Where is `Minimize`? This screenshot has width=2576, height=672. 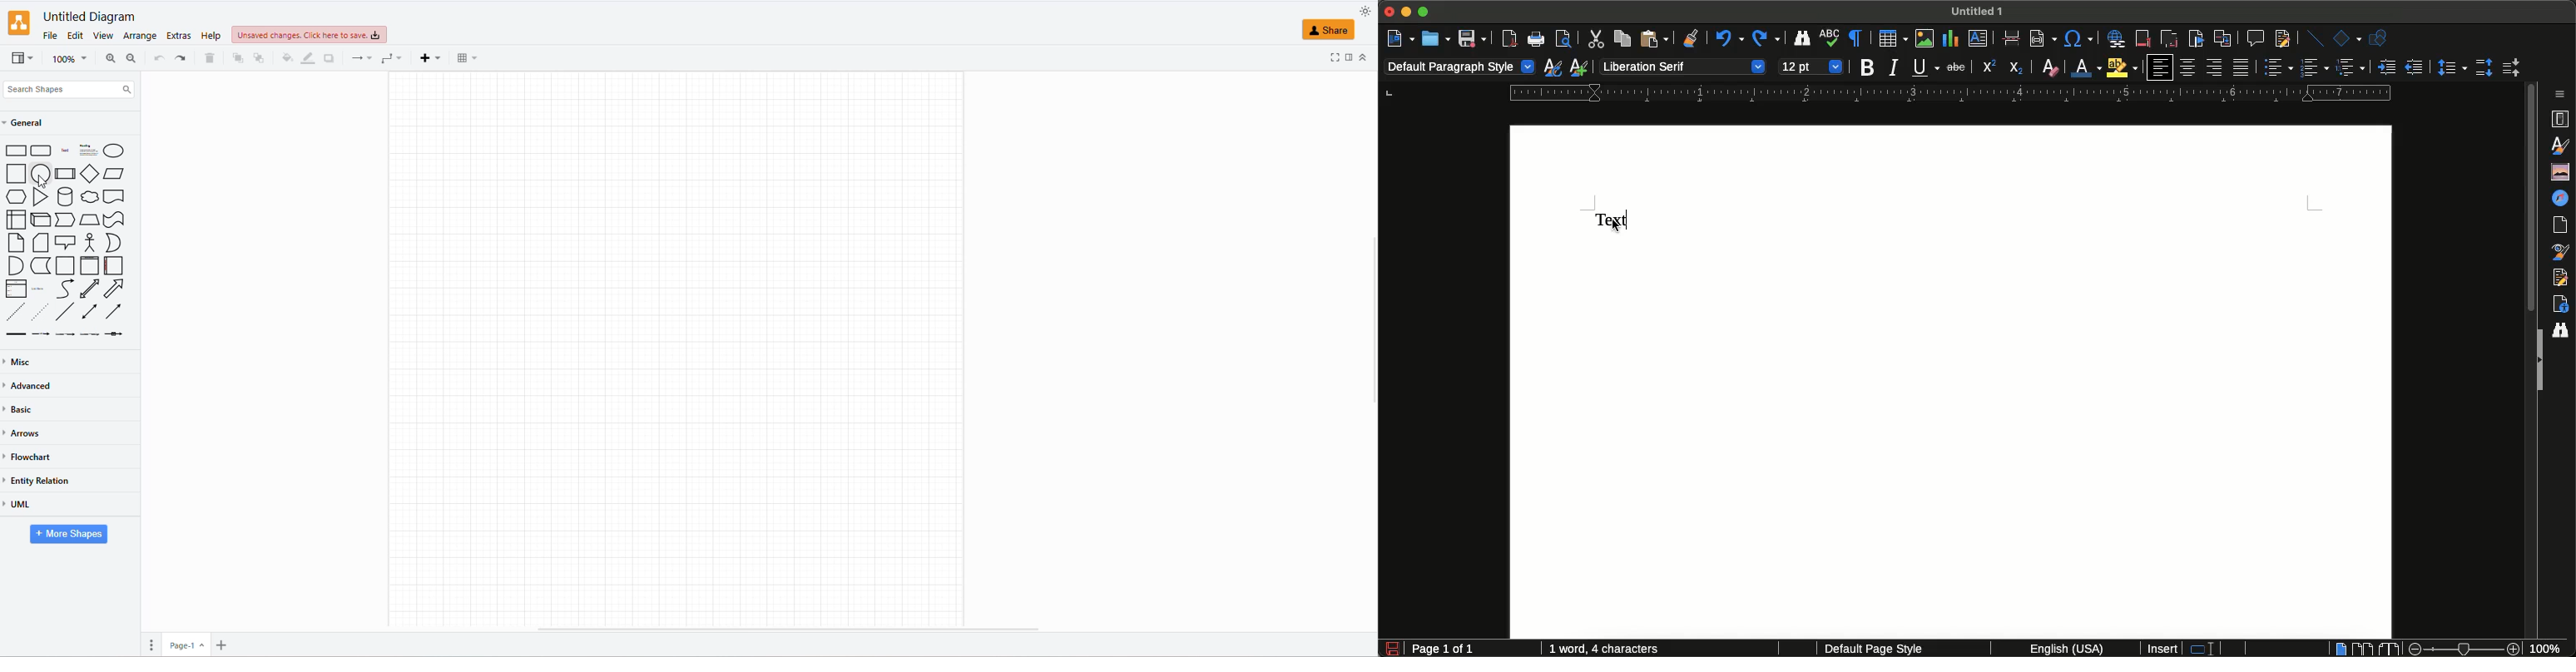 Minimize is located at coordinates (1409, 13).